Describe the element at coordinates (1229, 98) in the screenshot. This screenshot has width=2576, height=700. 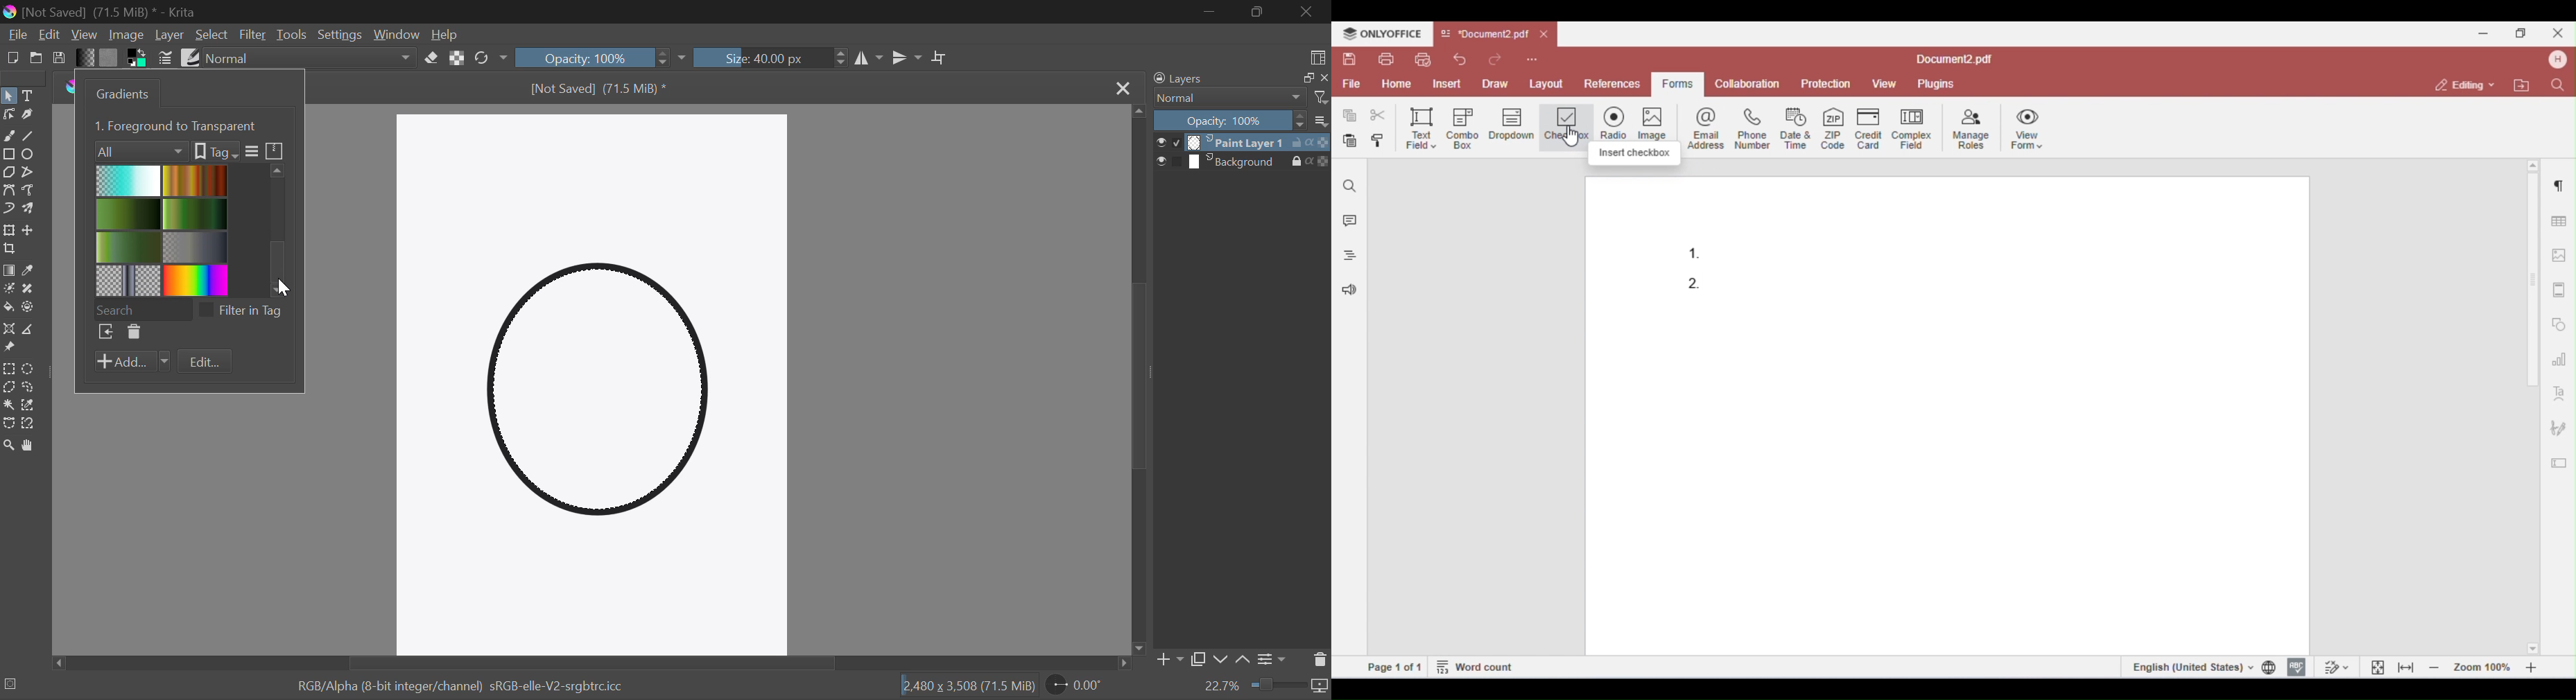
I see `Normal` at that location.